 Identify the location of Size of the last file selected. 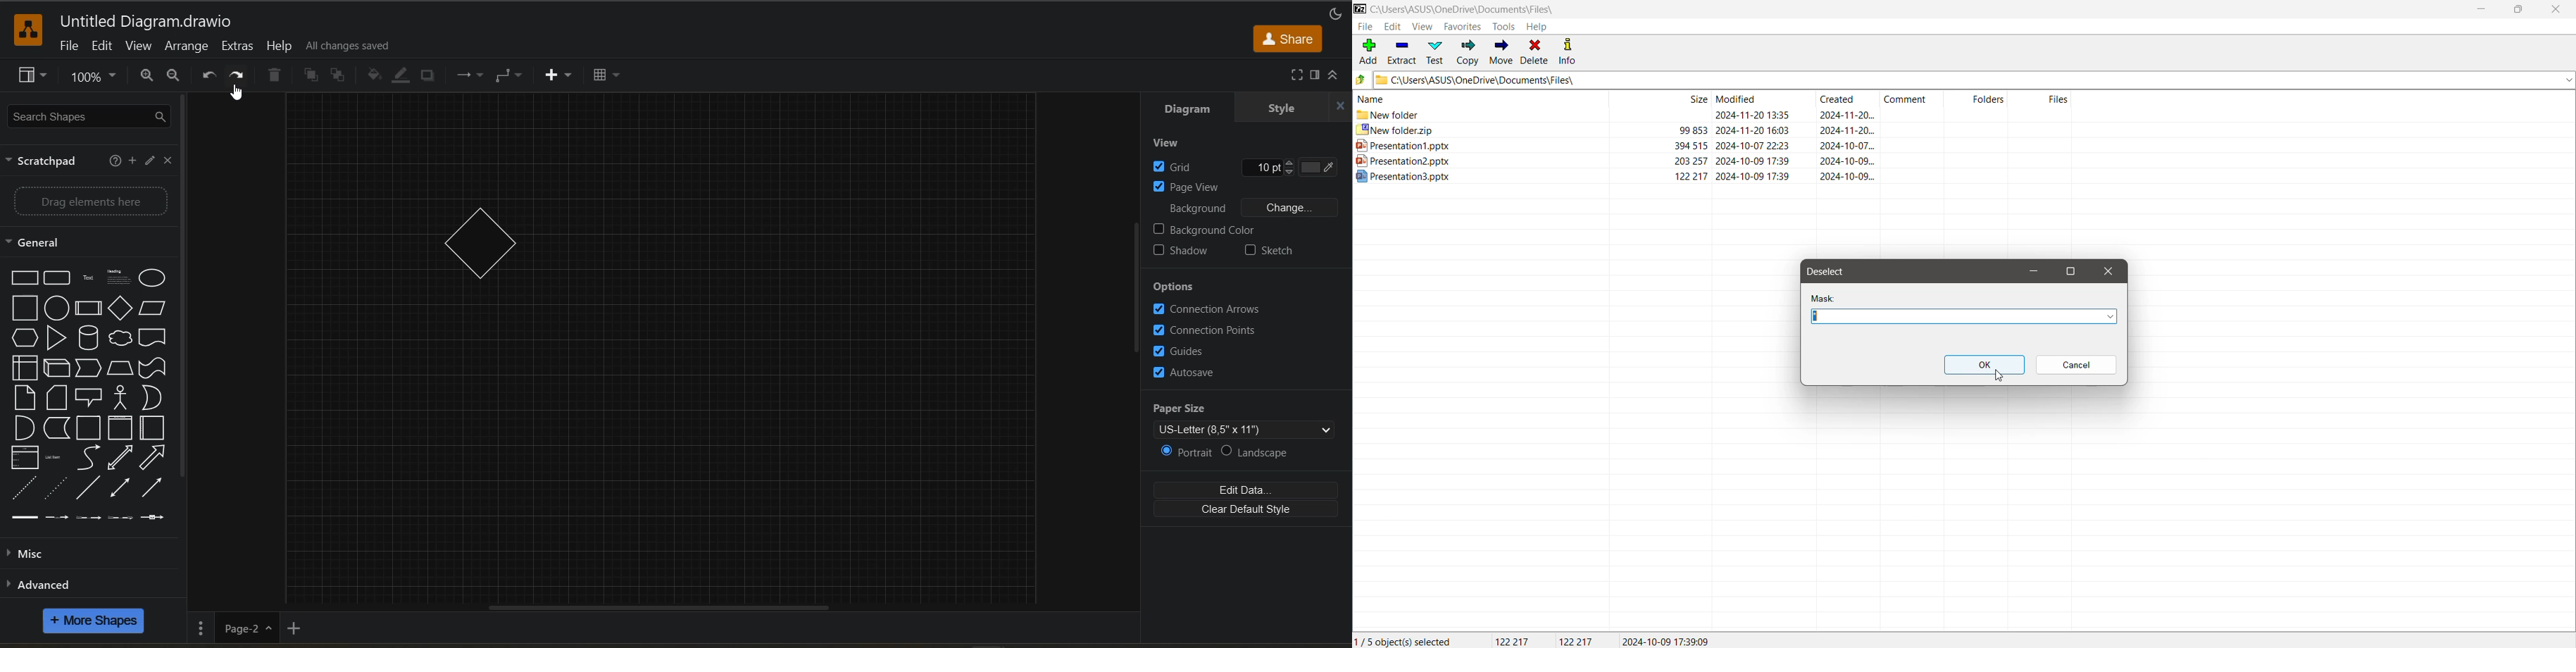
(1577, 640).